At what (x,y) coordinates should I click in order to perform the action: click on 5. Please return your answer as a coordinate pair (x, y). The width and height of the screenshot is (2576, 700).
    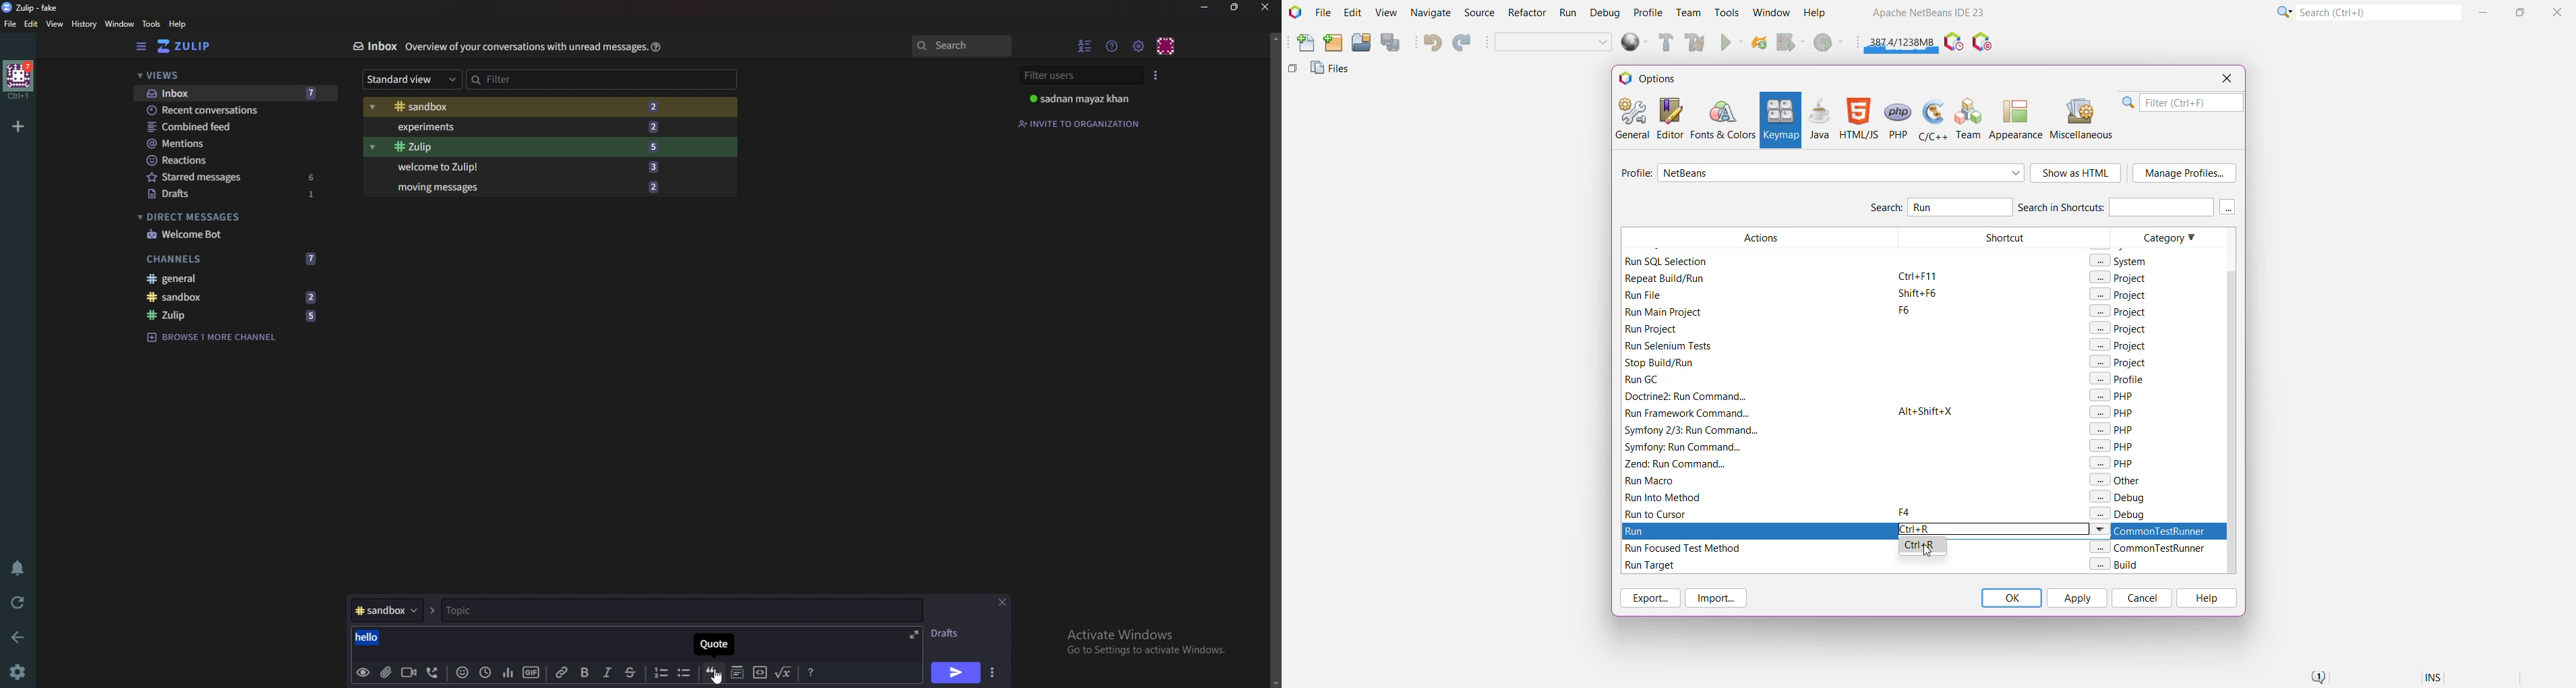
    Looking at the image, I should click on (657, 146).